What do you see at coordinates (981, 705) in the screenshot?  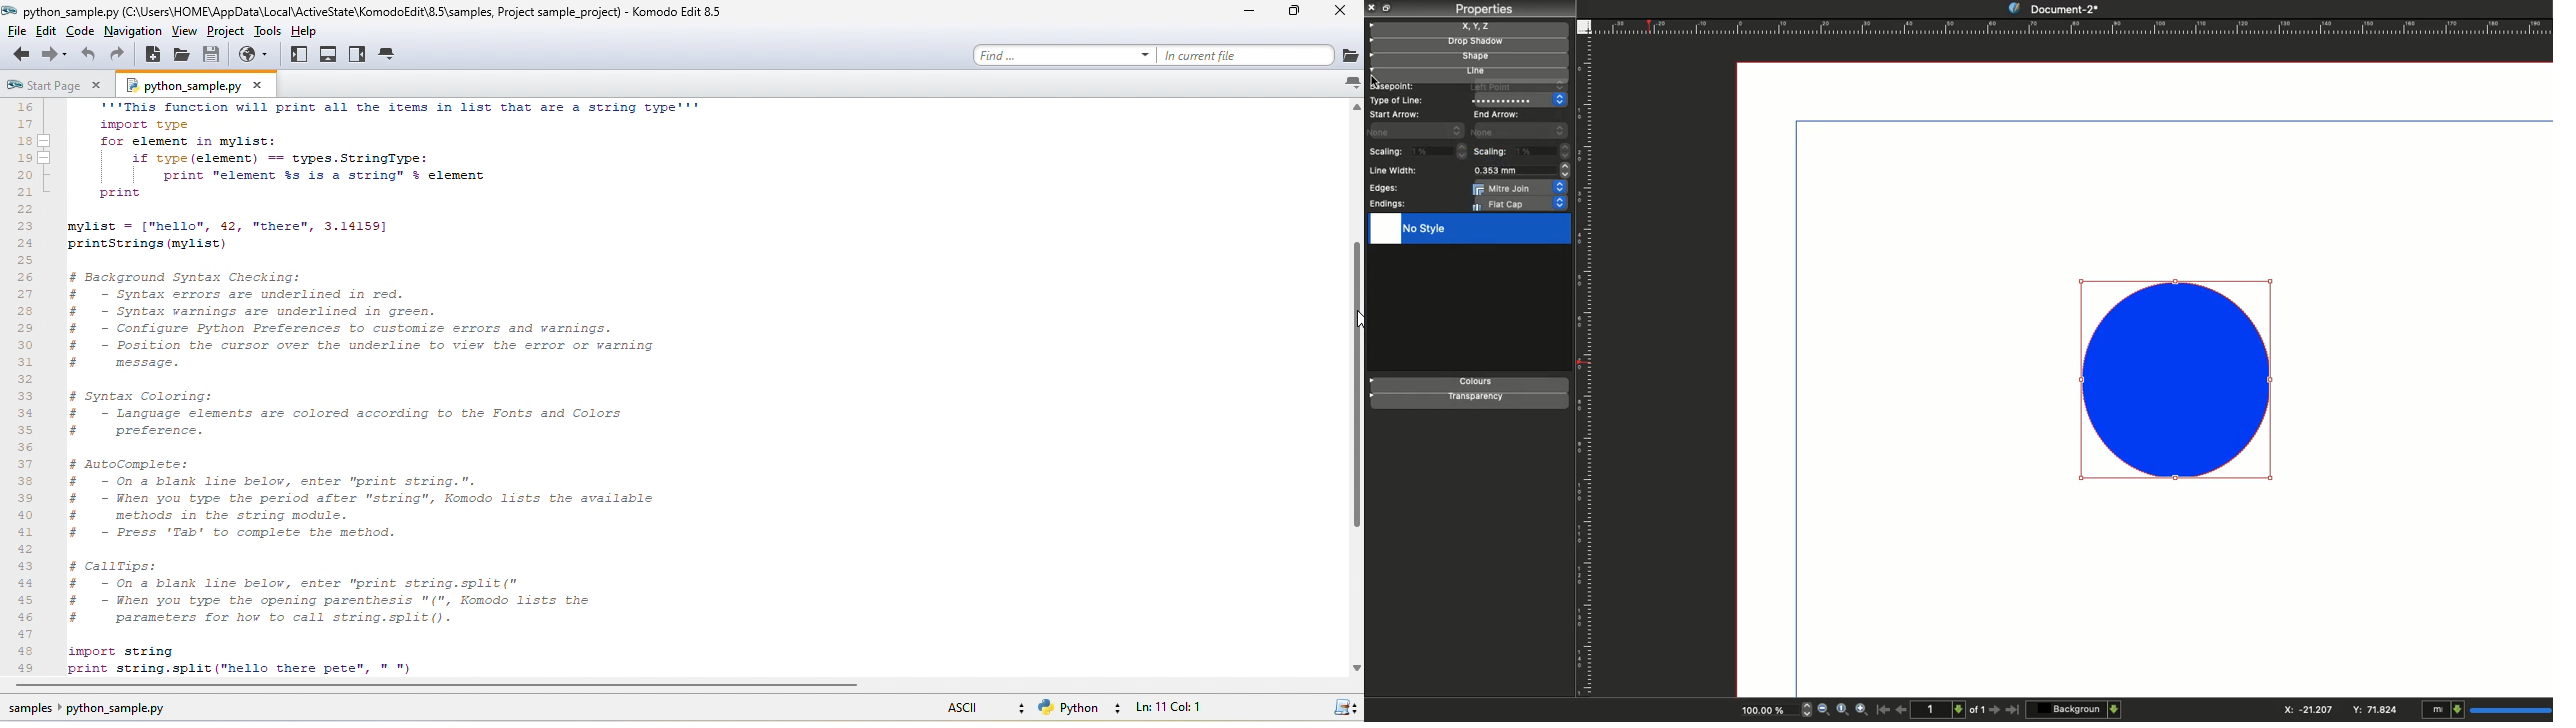 I see `ascii` at bounding box center [981, 705].